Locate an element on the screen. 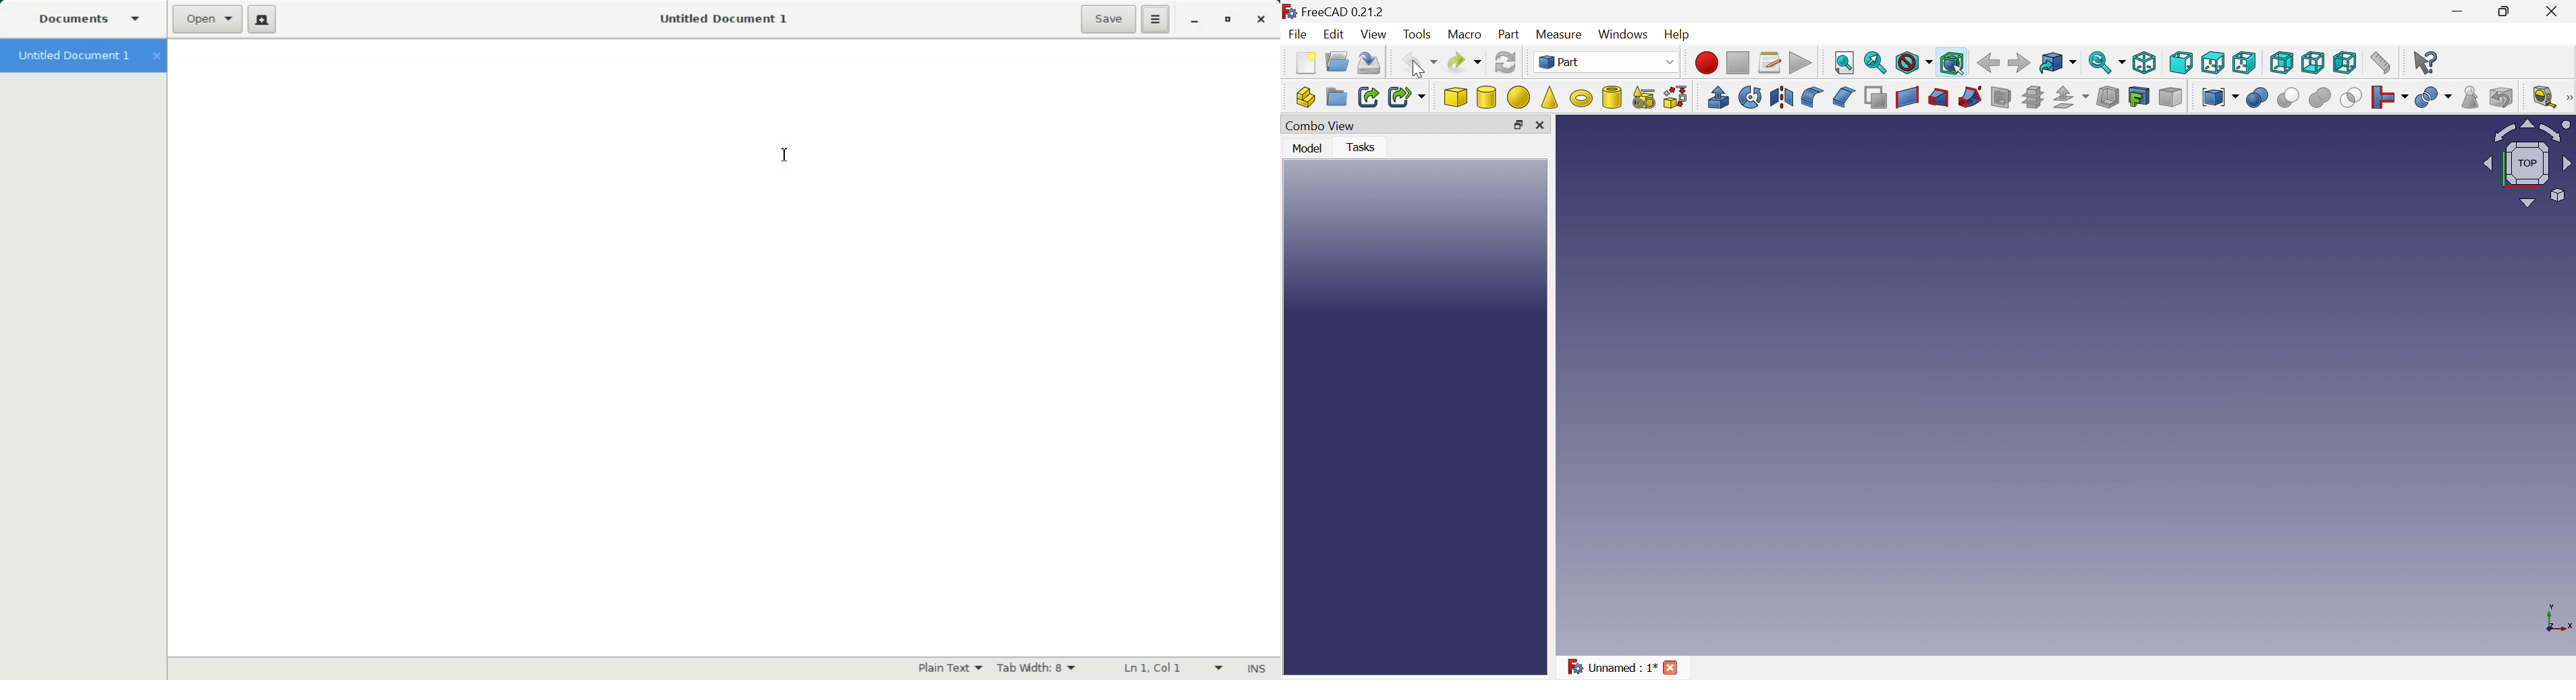 This screenshot has height=700, width=2576. Color per face is located at coordinates (2170, 96).